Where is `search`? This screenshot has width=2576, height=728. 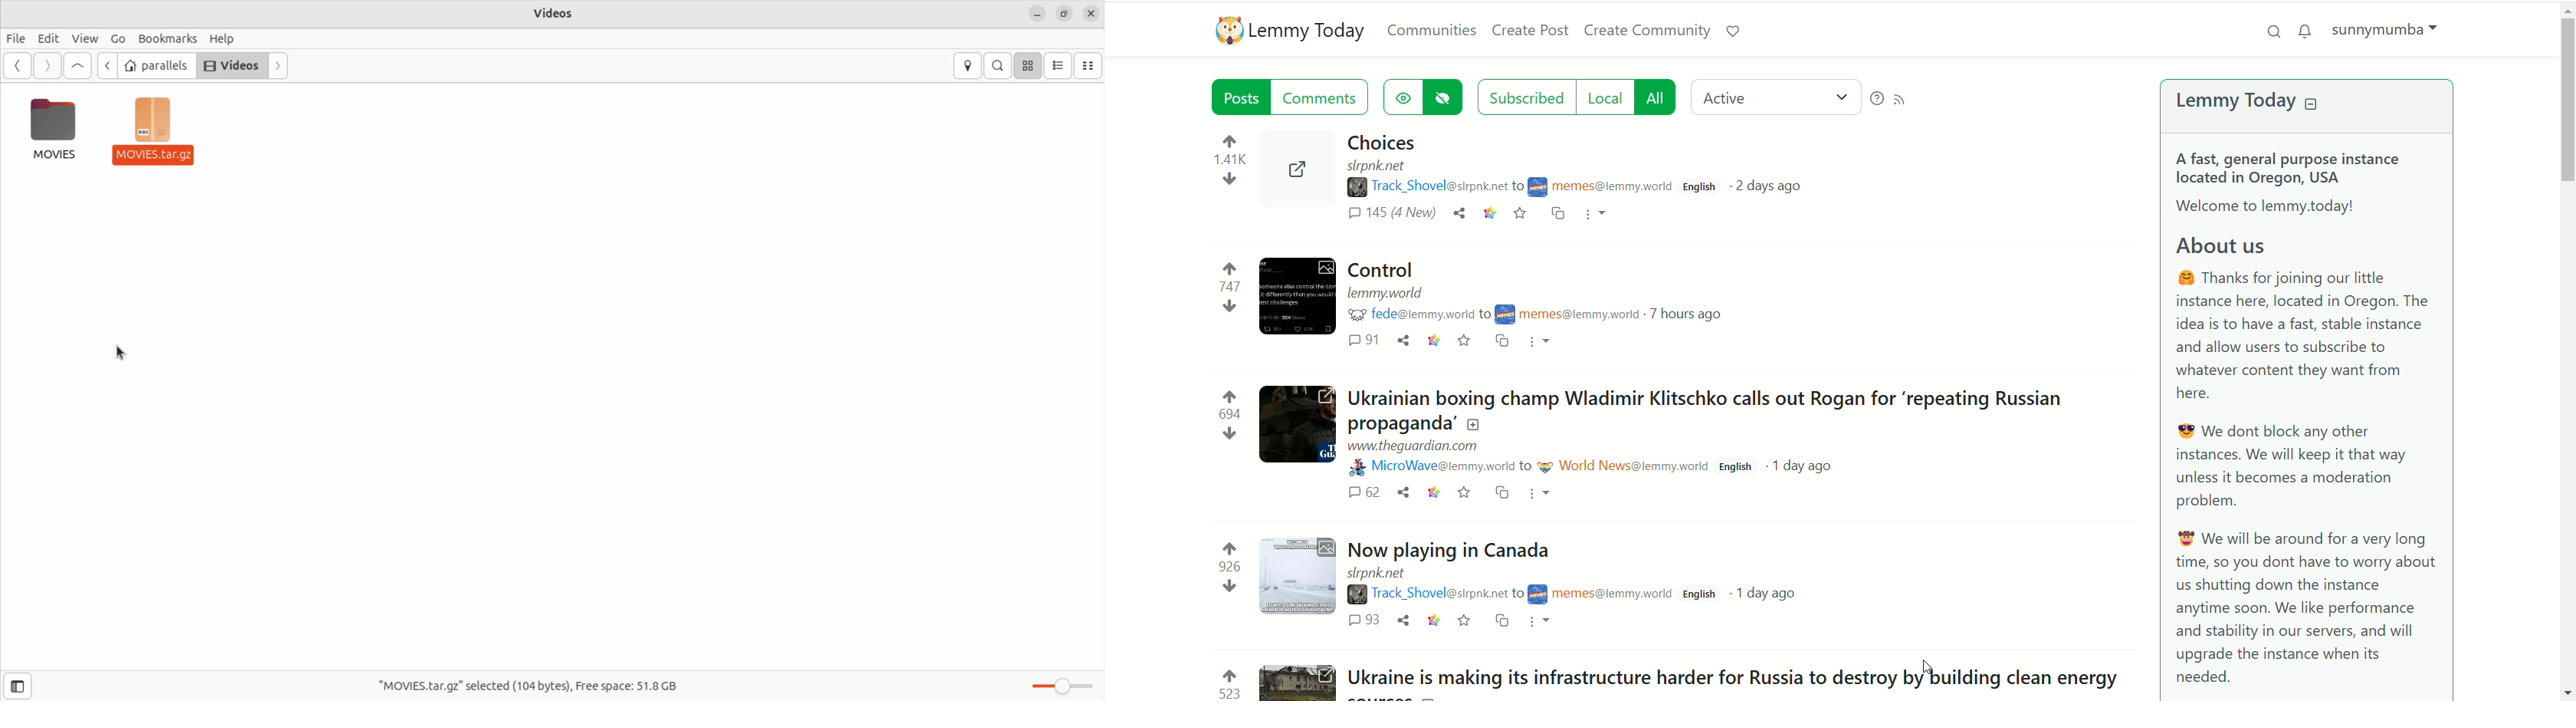
search is located at coordinates (2267, 31).